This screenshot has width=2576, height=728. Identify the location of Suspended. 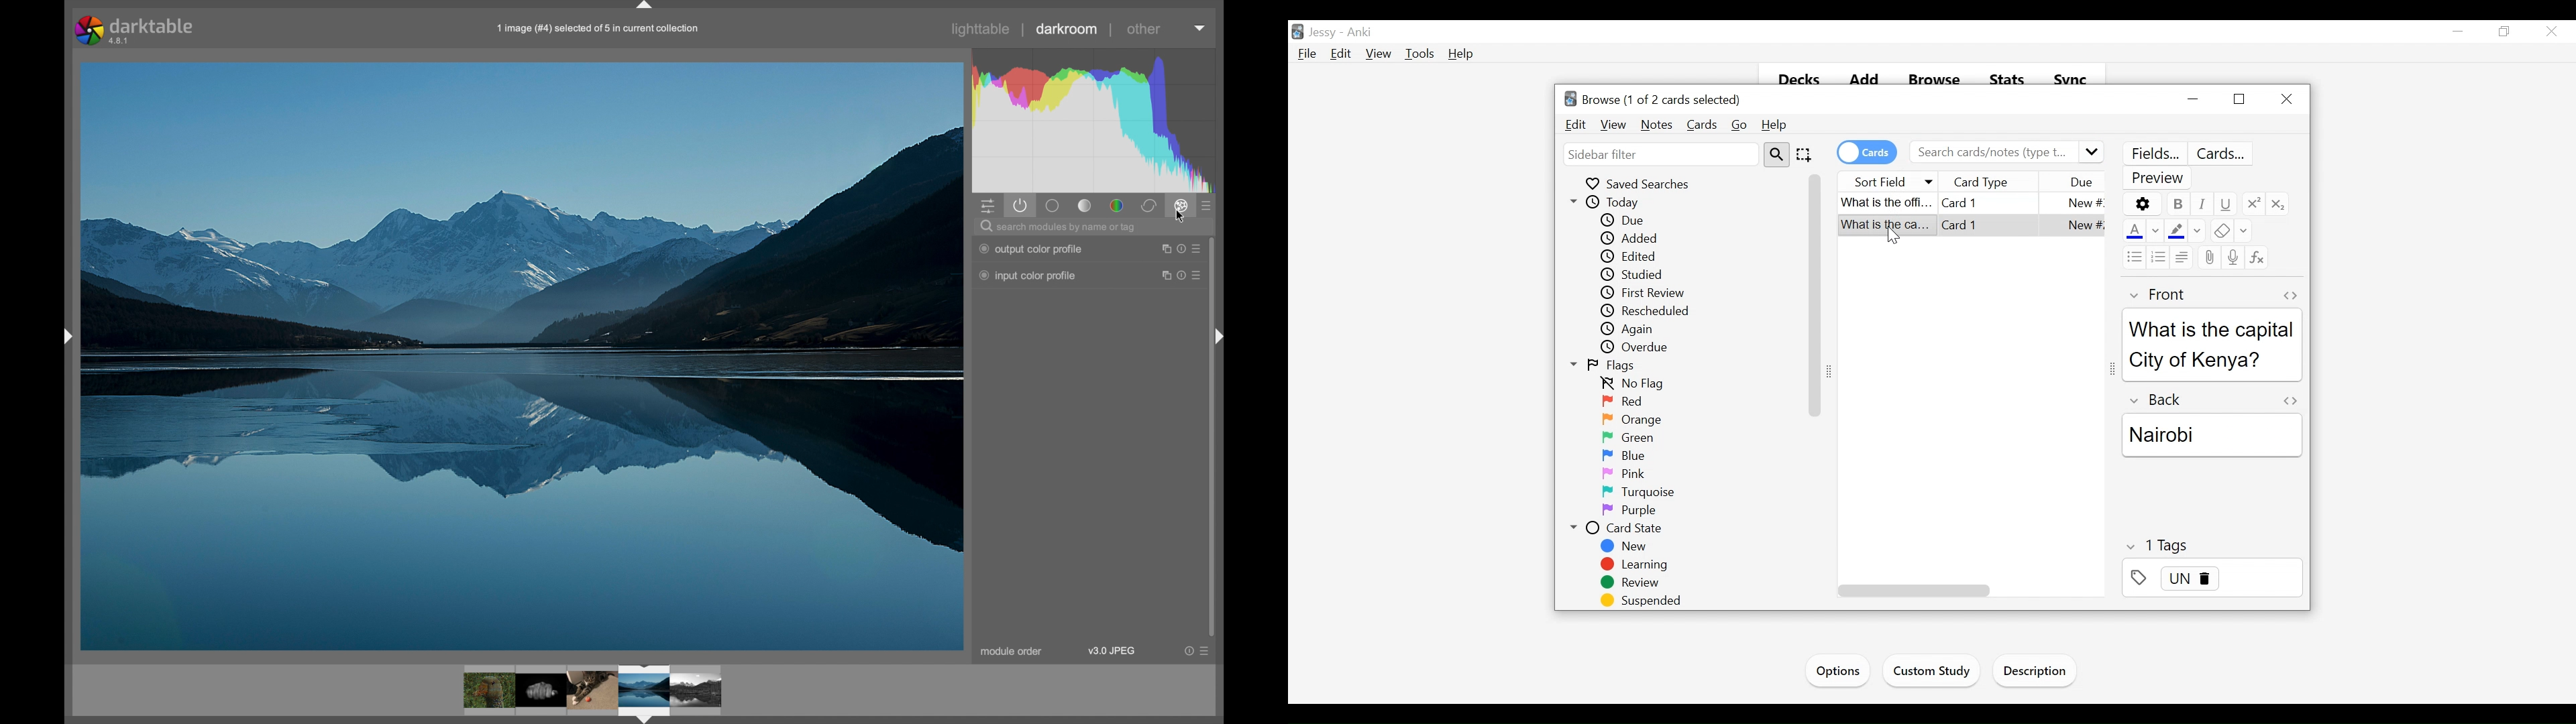
(1645, 601).